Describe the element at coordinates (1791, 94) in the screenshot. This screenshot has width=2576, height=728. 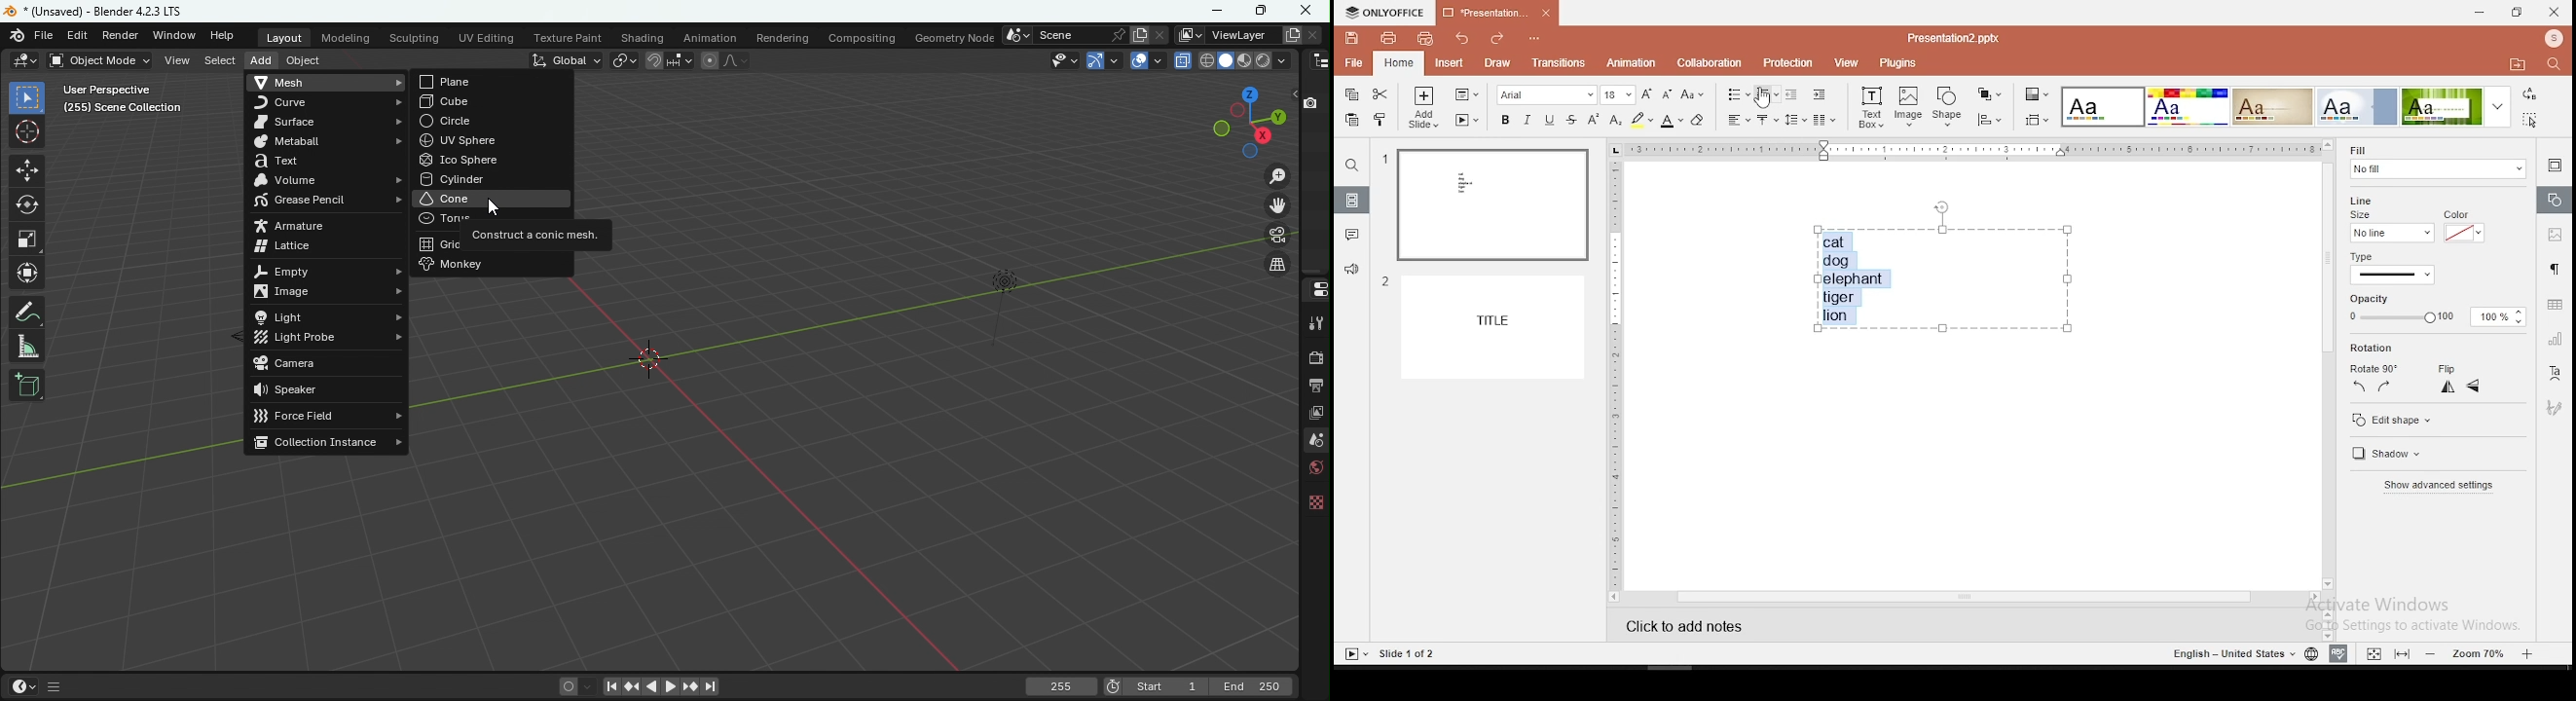
I see `decrease indent` at that location.